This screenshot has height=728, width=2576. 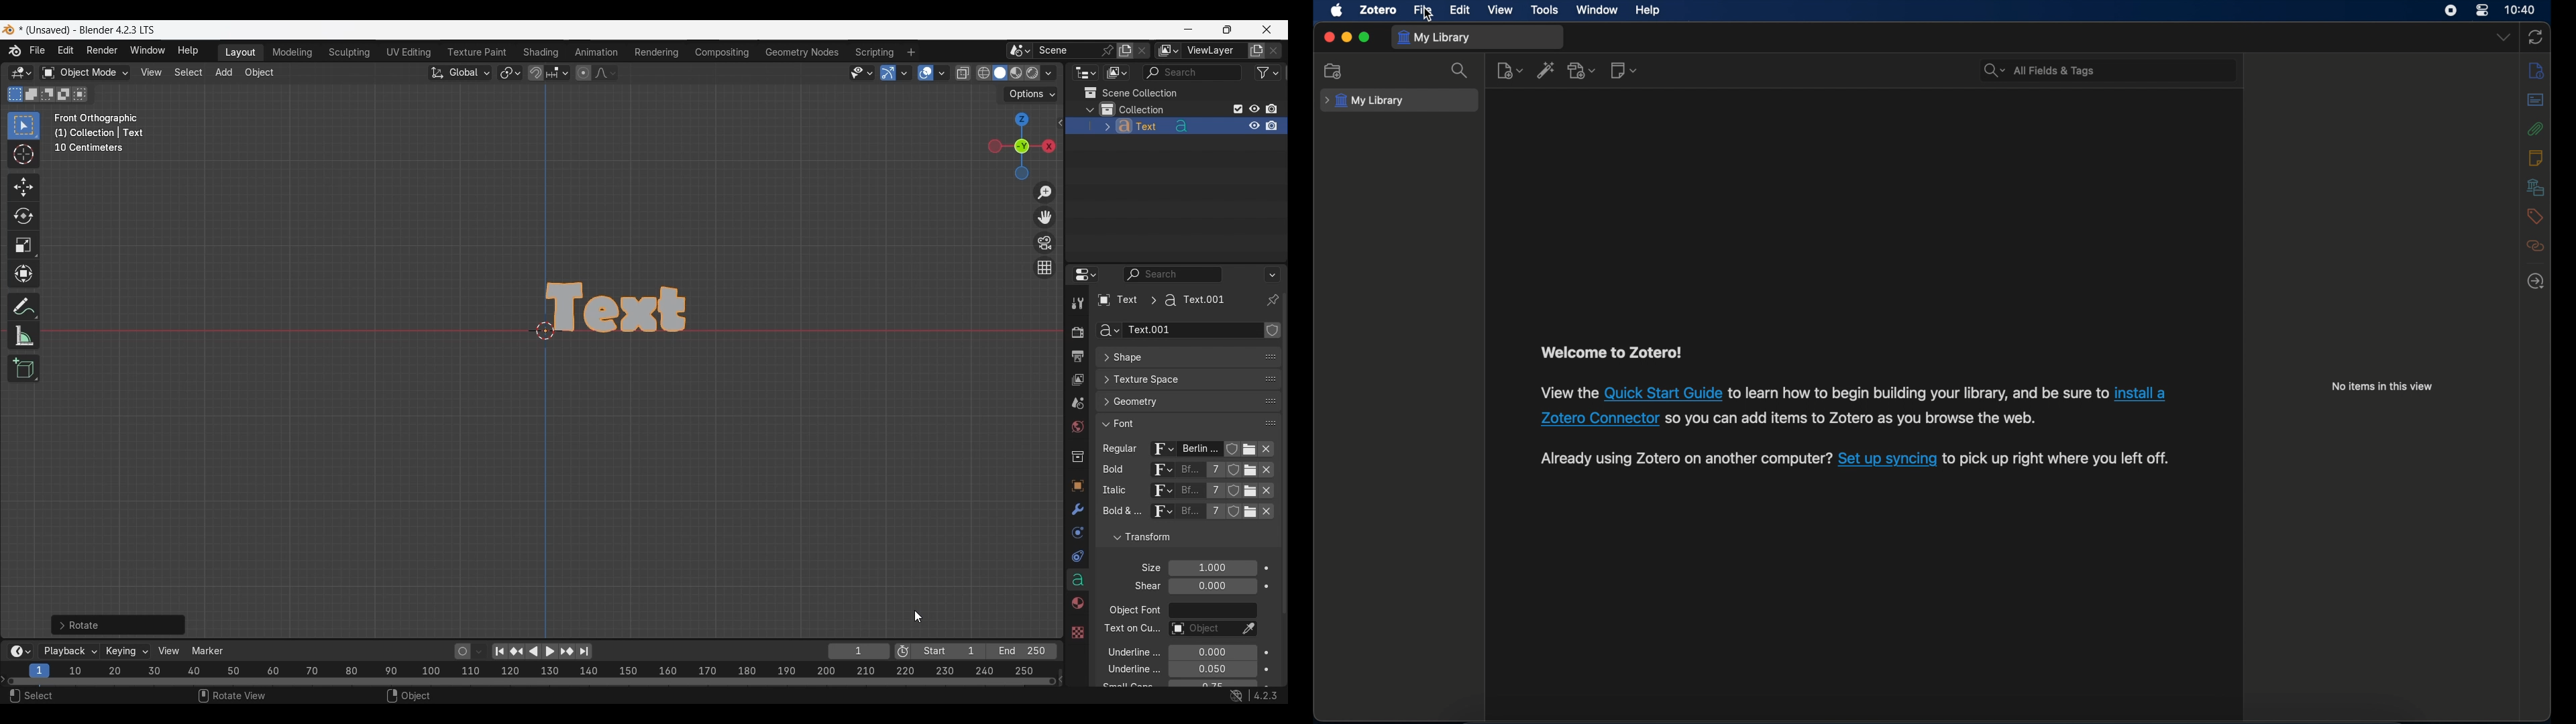 I want to click on window, so click(x=1598, y=10).